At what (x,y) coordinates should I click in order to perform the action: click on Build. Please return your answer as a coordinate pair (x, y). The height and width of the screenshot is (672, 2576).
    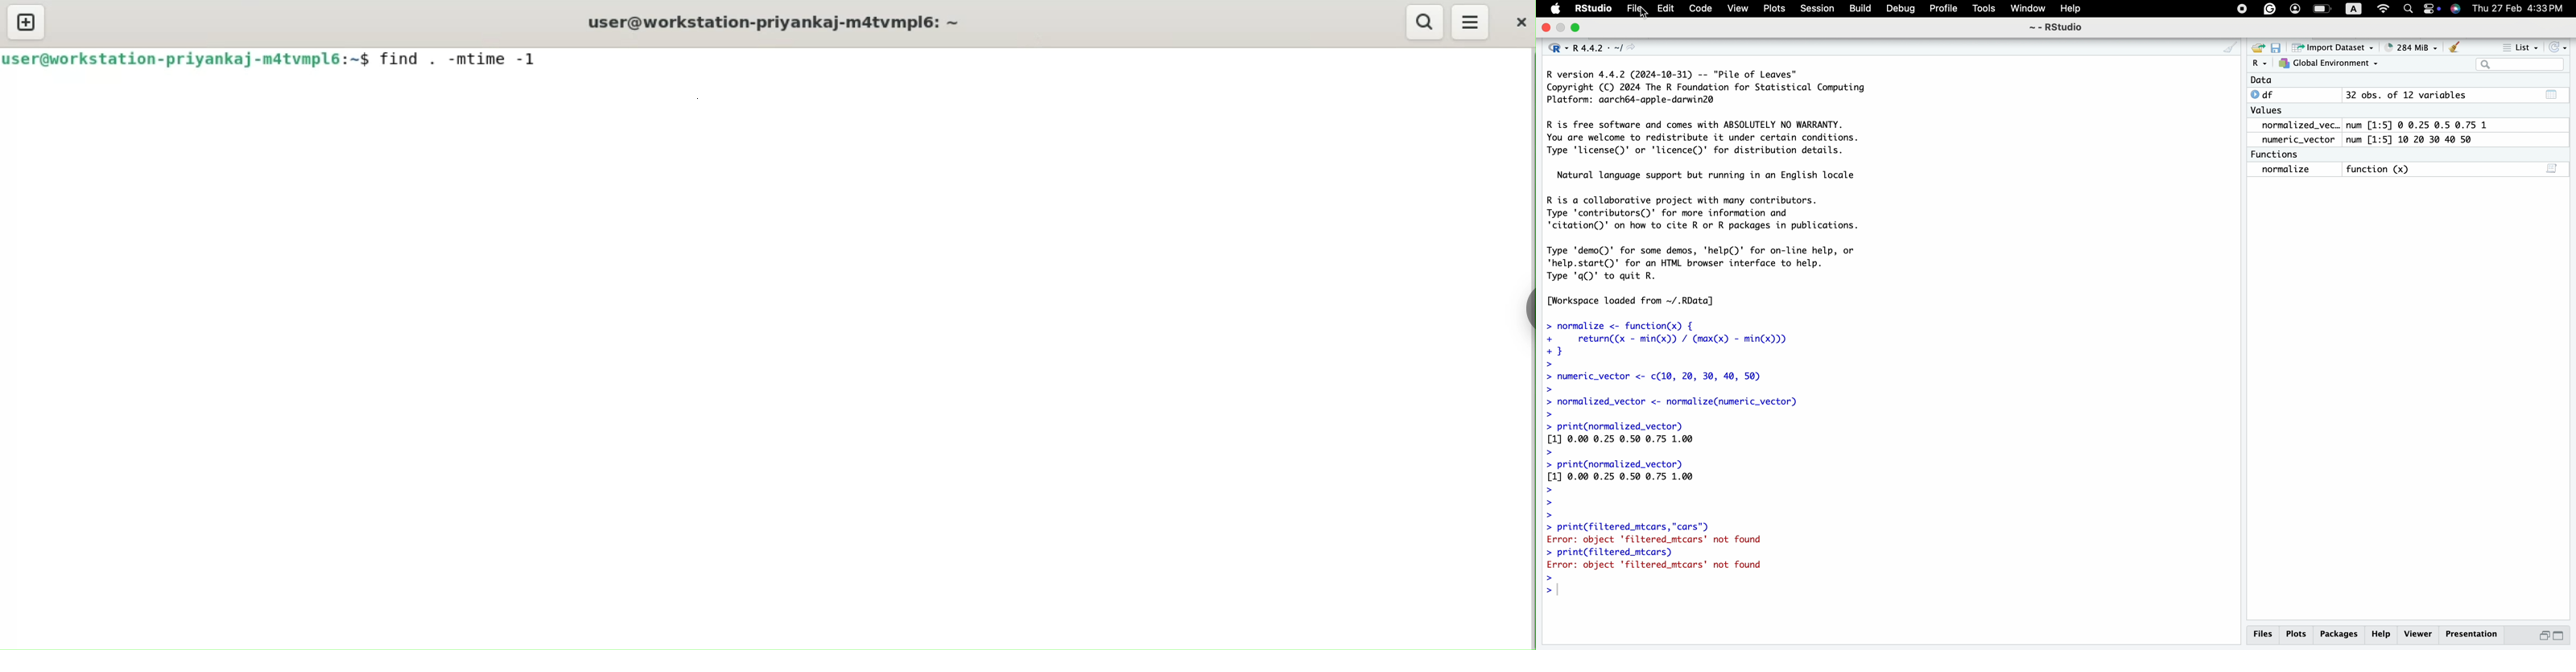
    Looking at the image, I should click on (1862, 9).